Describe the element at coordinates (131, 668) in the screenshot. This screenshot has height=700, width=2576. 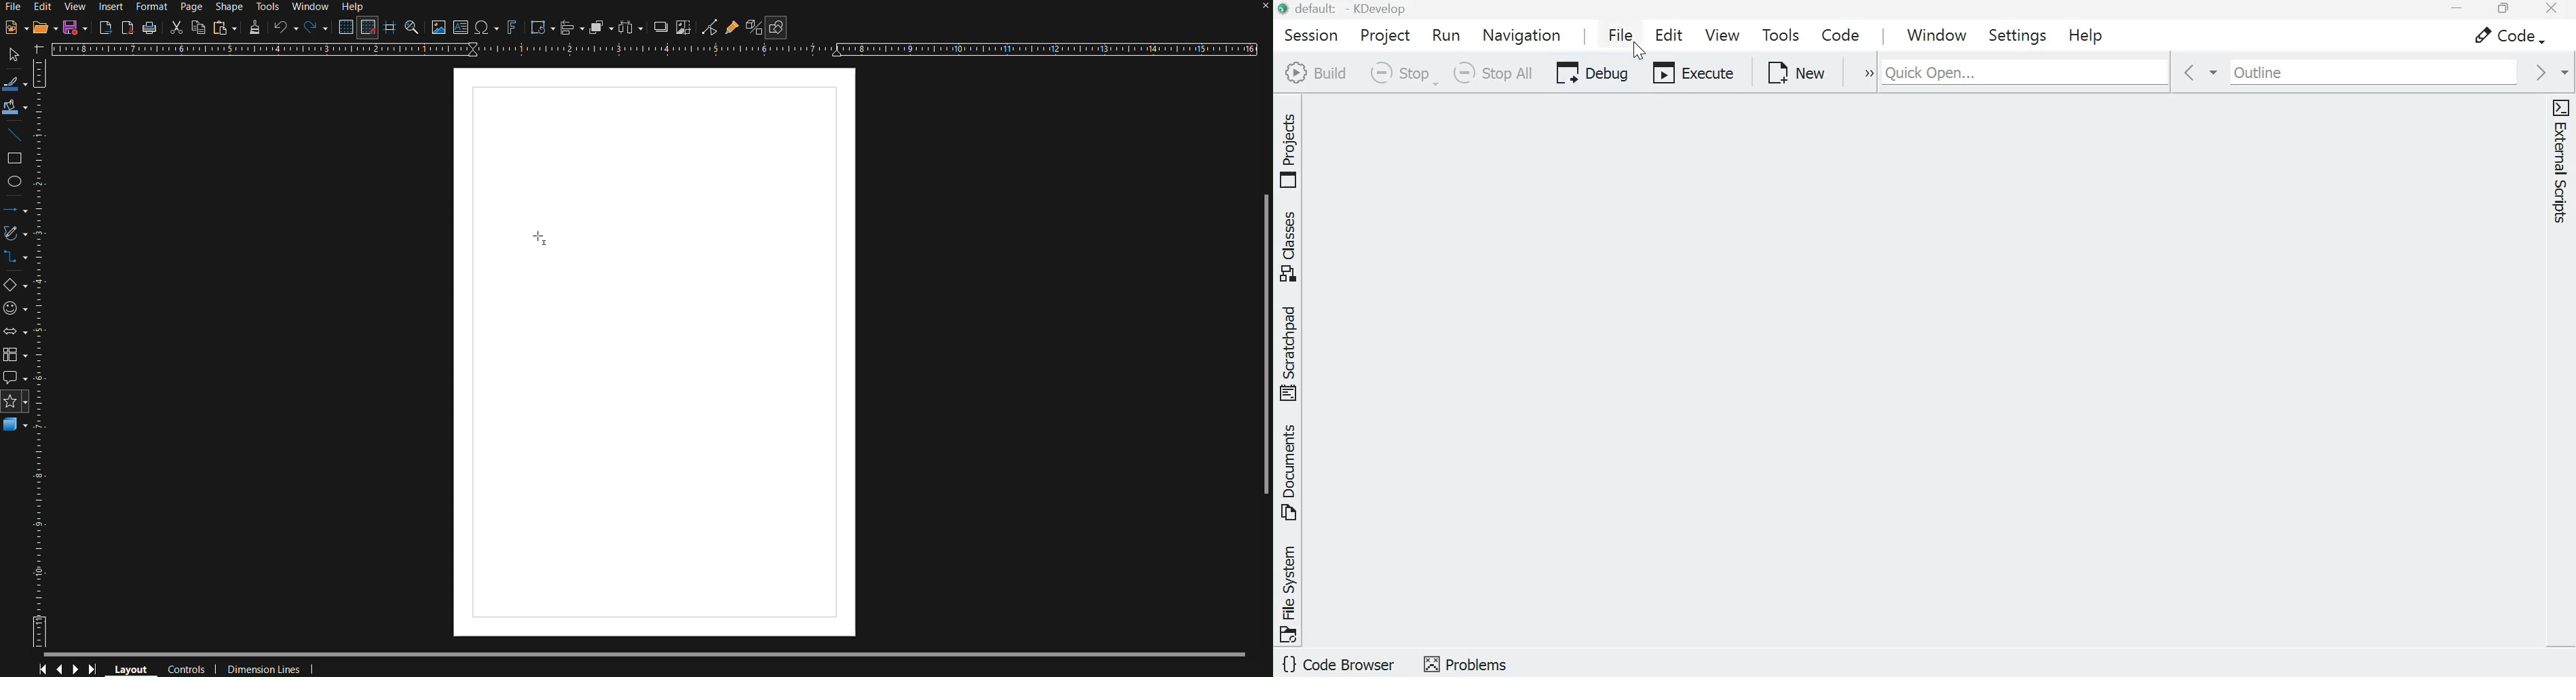
I see `Layout` at that location.